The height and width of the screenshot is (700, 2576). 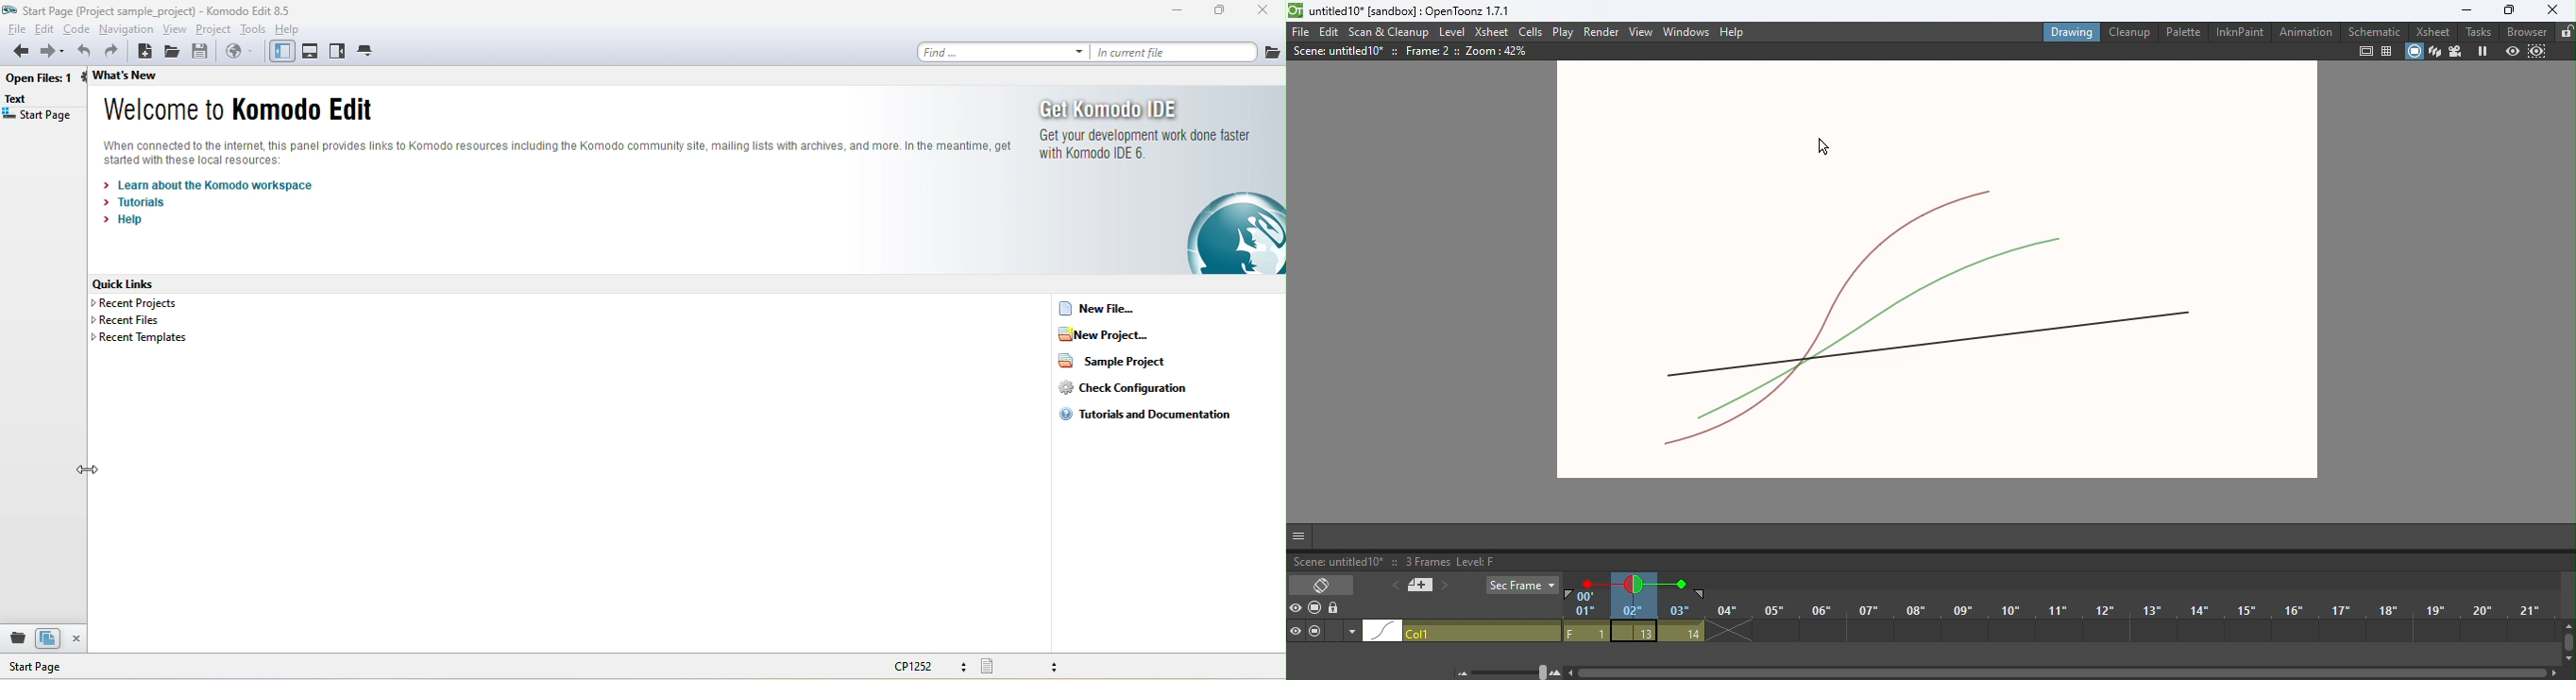 I want to click on learn about the komodo workspace, so click(x=211, y=184).